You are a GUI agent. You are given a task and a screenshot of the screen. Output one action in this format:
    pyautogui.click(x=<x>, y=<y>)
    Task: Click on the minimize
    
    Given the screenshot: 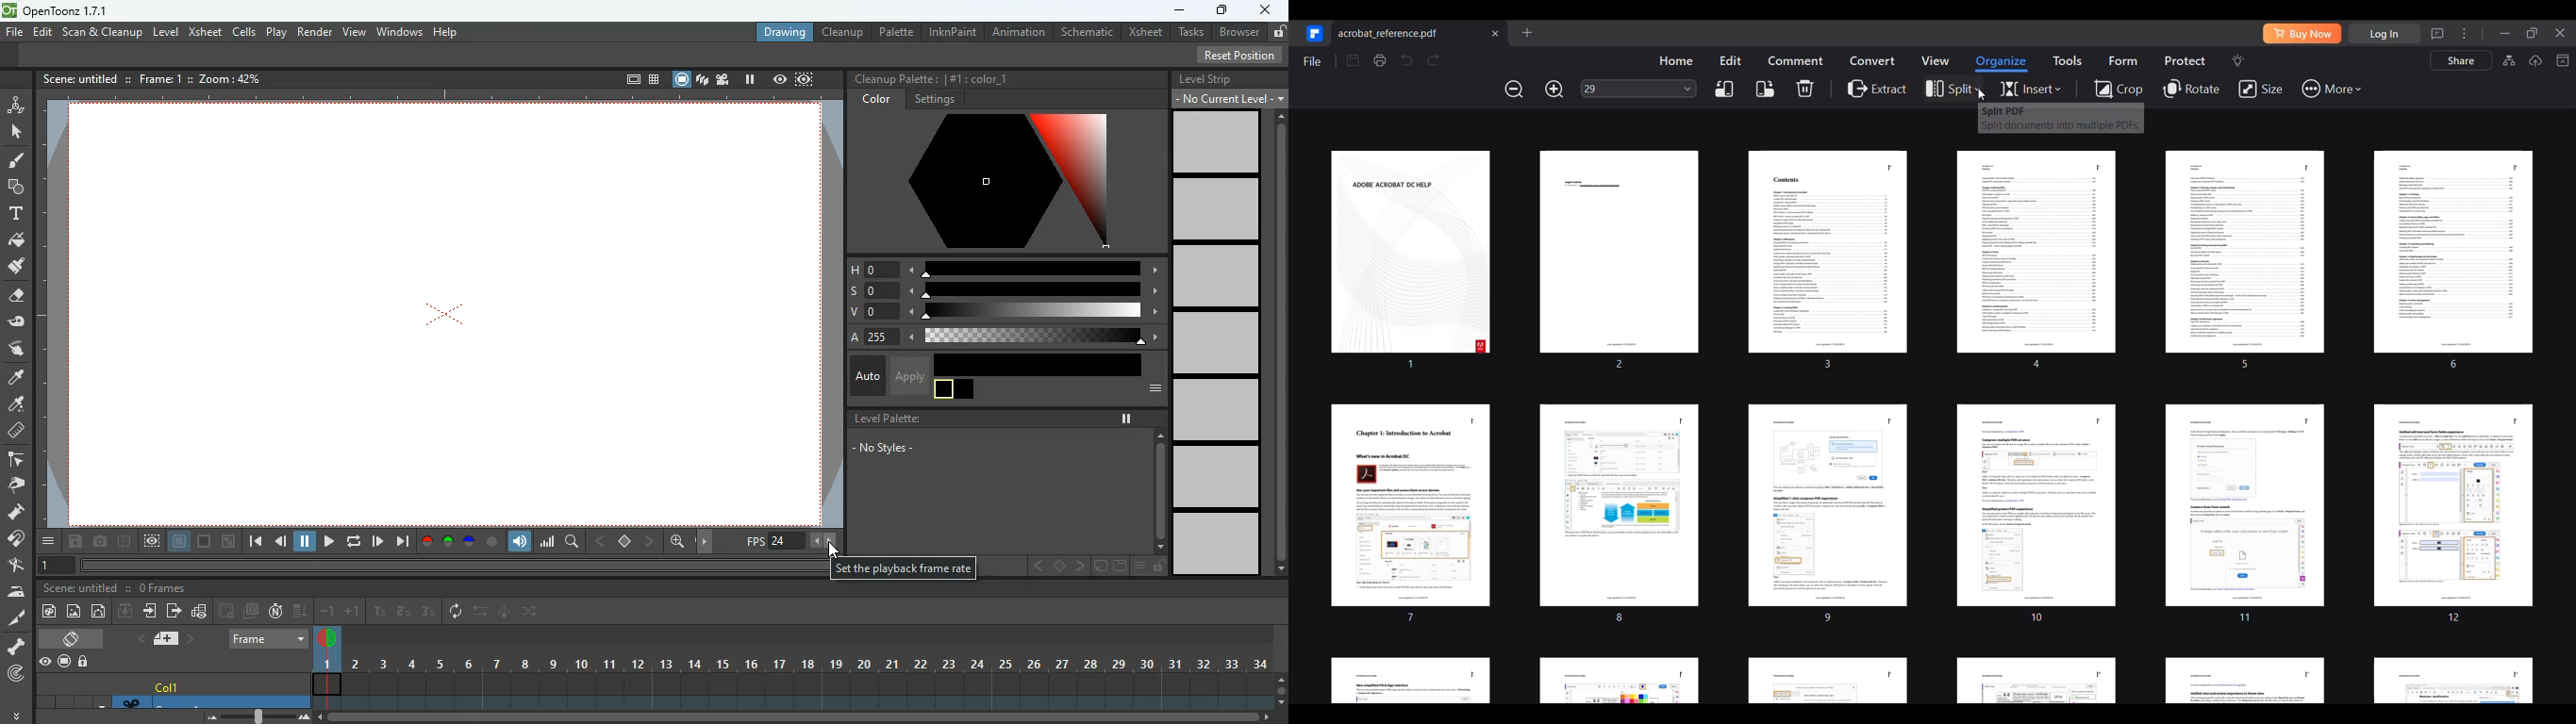 What is the action you would take?
    pyautogui.click(x=1175, y=9)
    